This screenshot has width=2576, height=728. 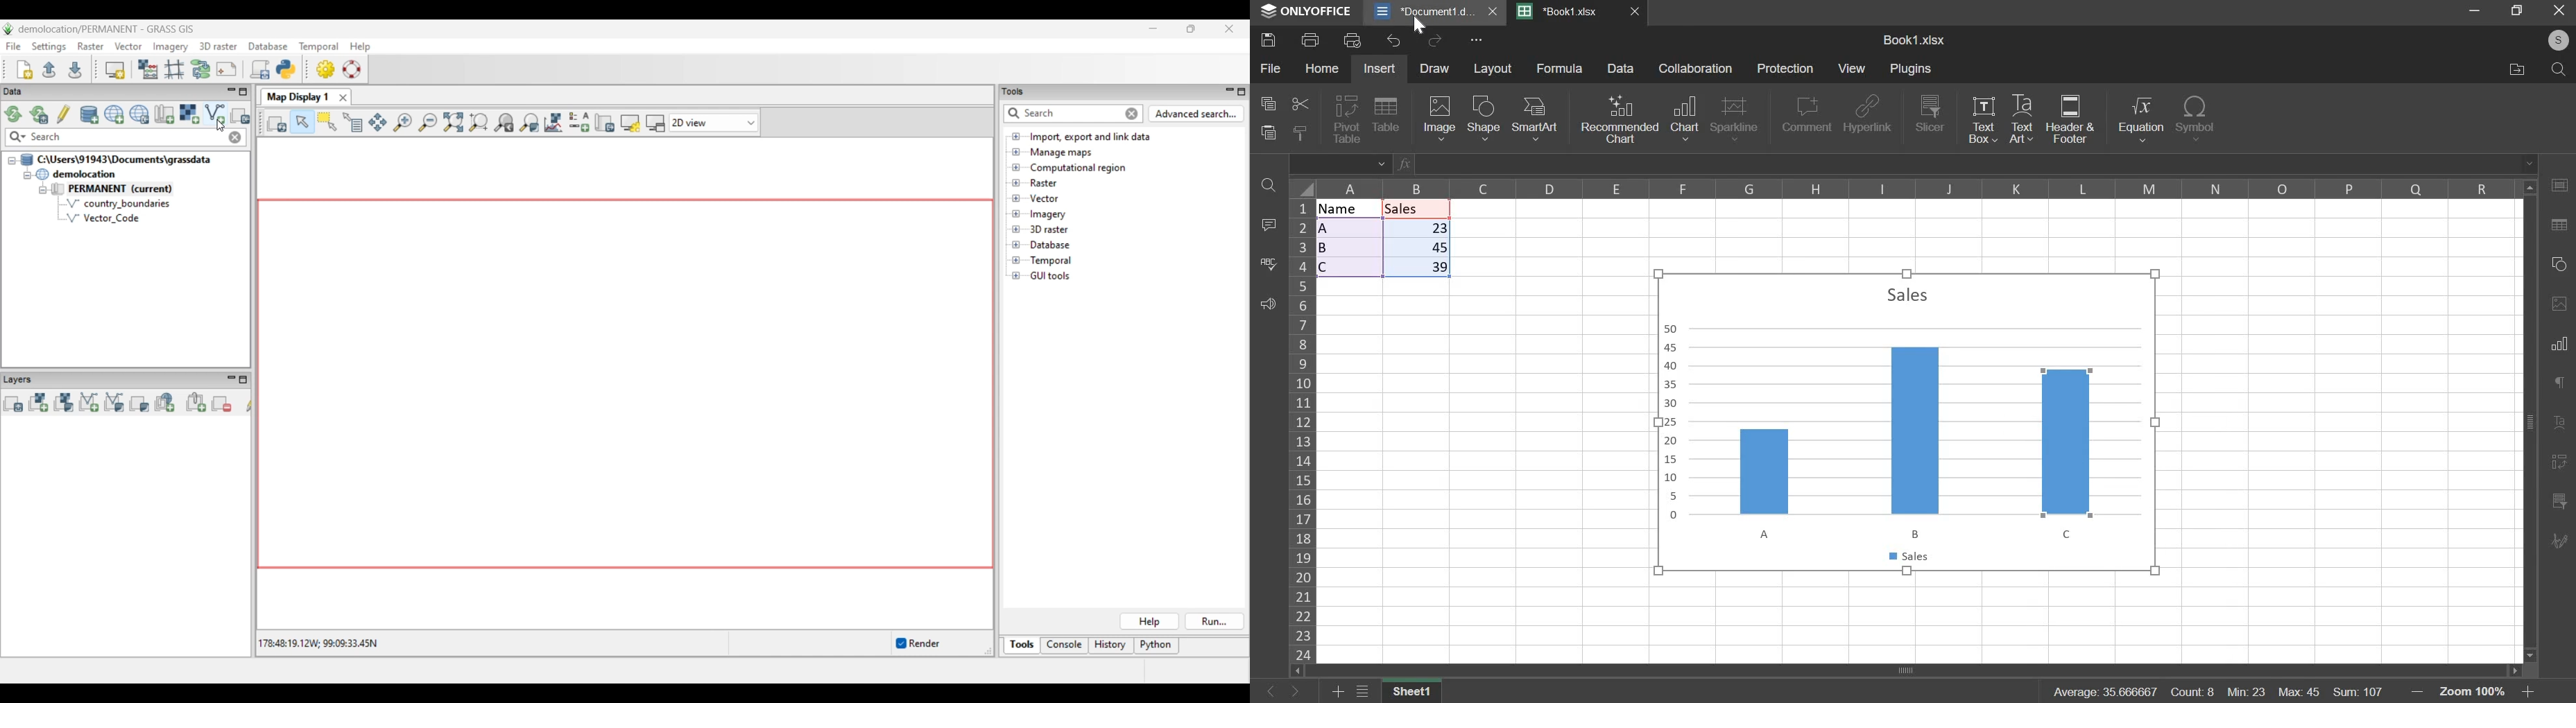 I want to click on Chart filter, so click(x=2559, y=501).